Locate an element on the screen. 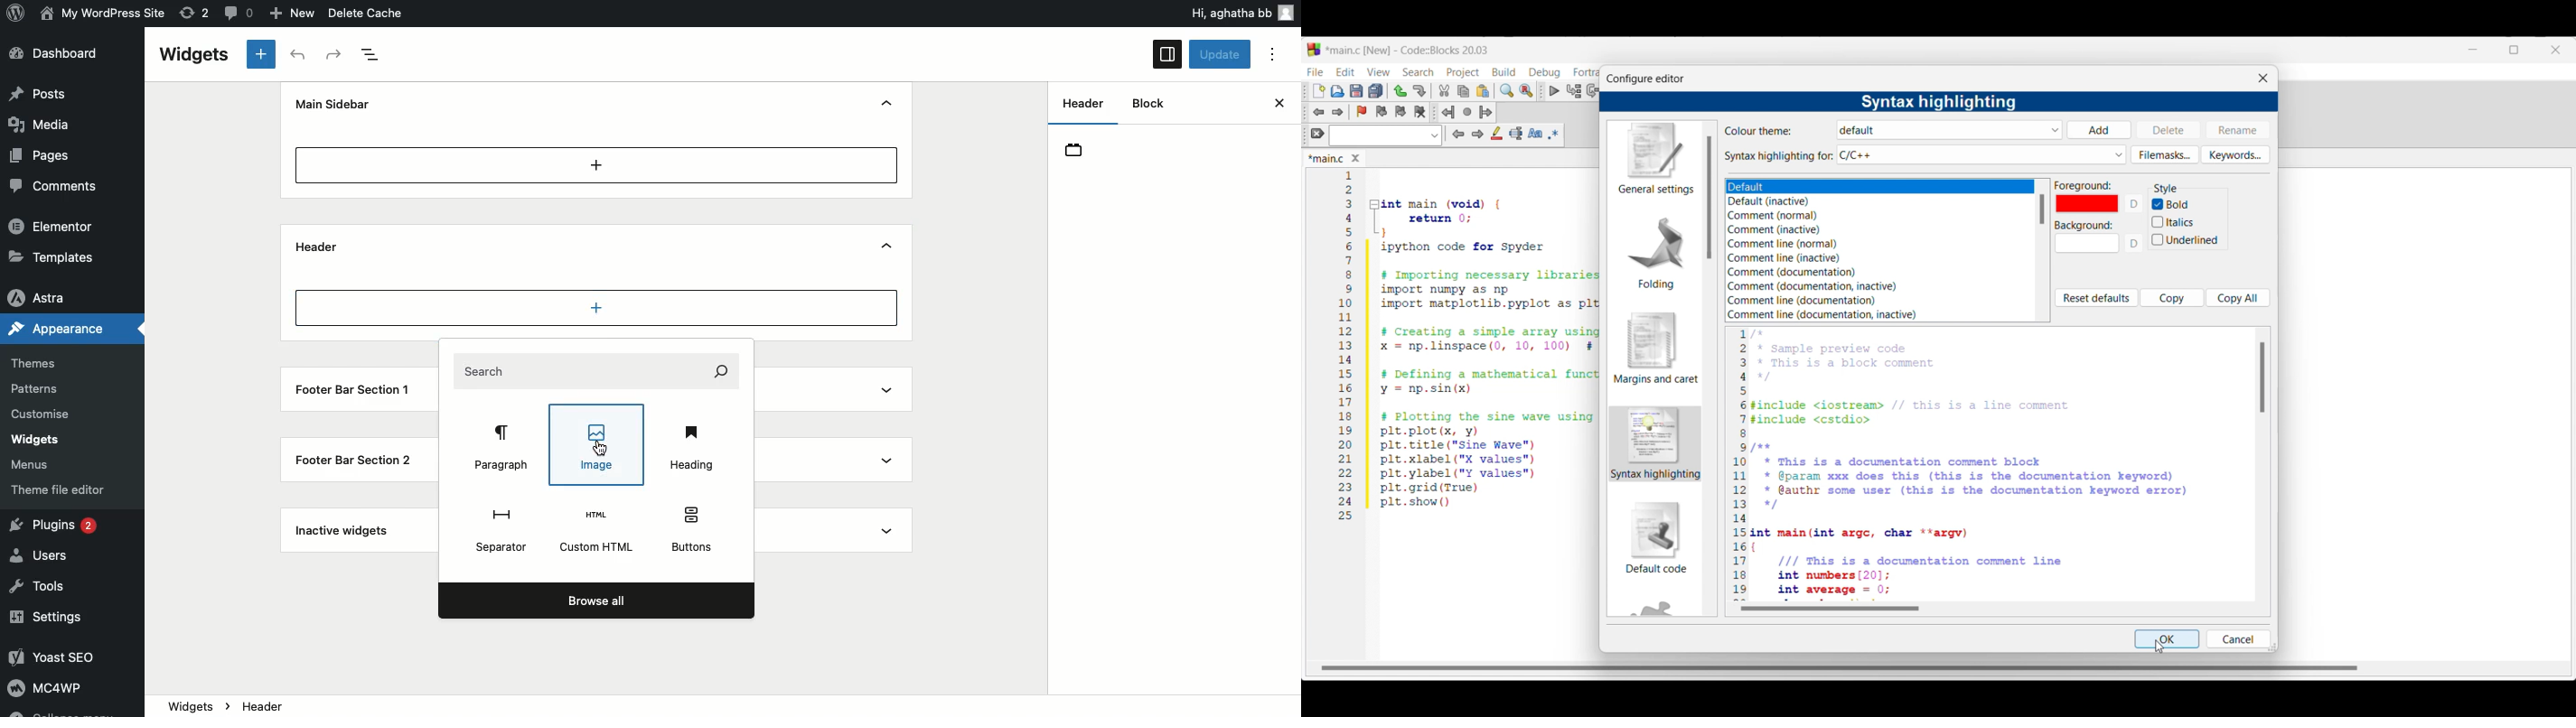 The width and height of the screenshot is (2576, 728). Revision is located at coordinates (195, 12).